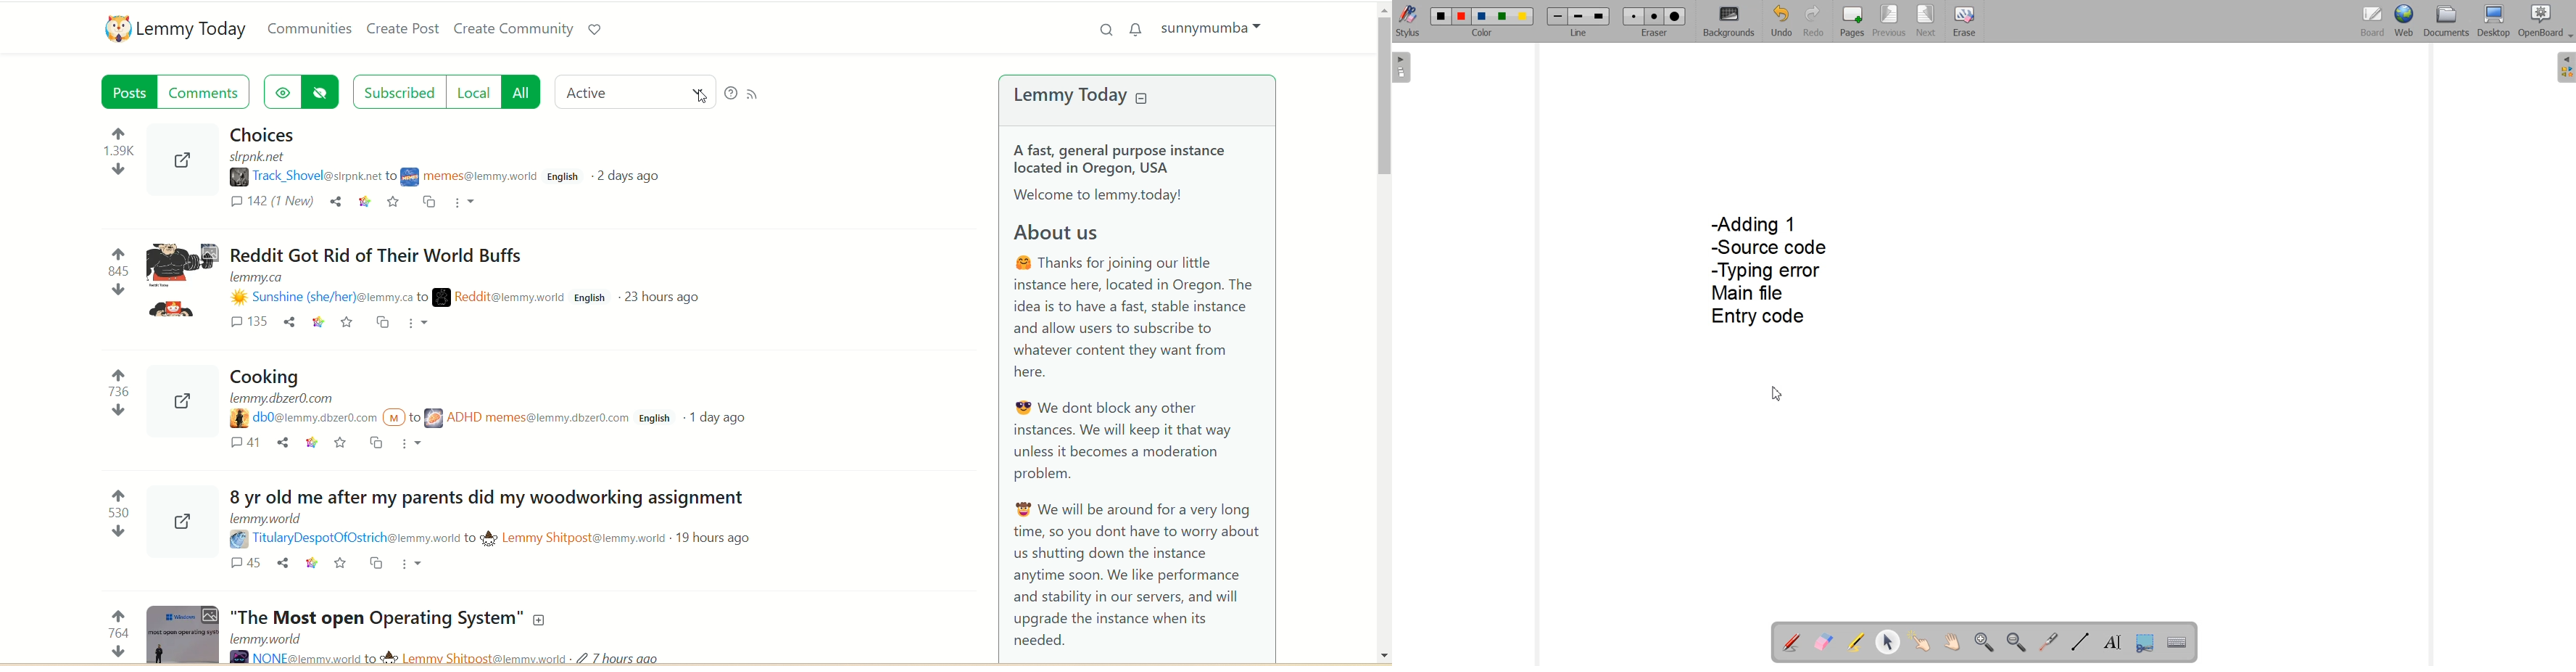 This screenshot has height=672, width=2576. I want to click on lemmy today, so click(1093, 98).